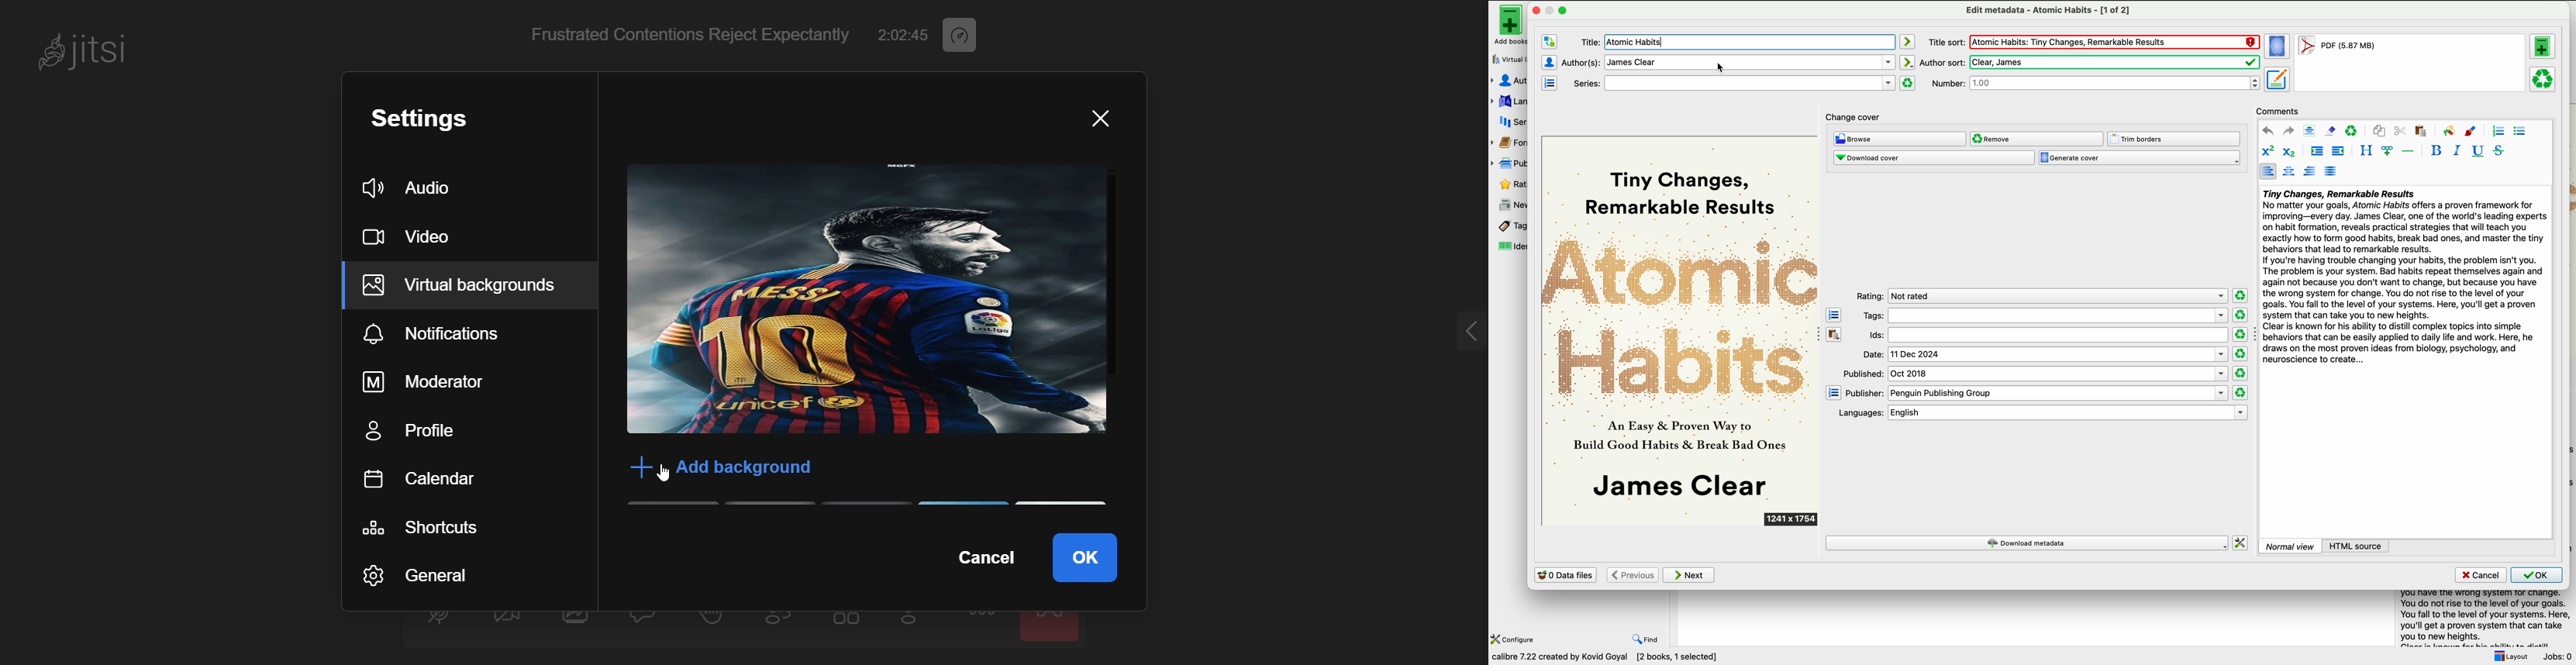  What do you see at coordinates (2241, 354) in the screenshot?
I see `clear rating` at bounding box center [2241, 354].